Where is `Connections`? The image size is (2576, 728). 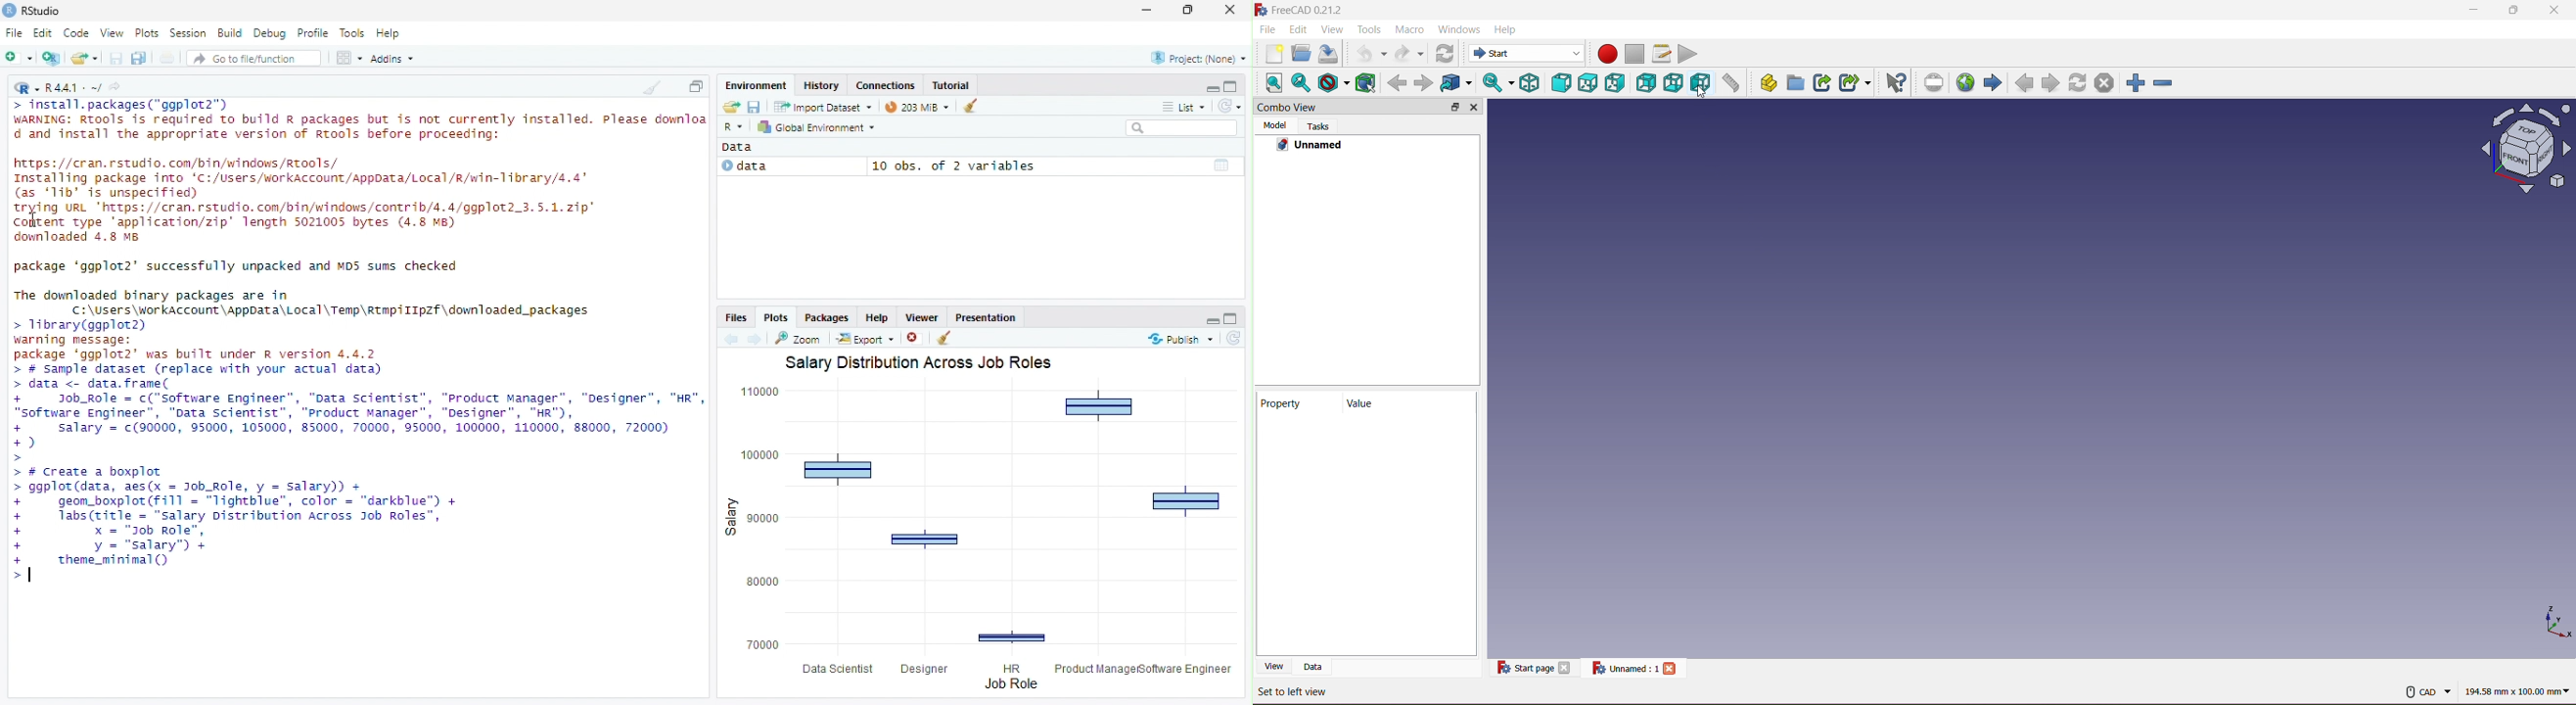 Connections is located at coordinates (885, 85).